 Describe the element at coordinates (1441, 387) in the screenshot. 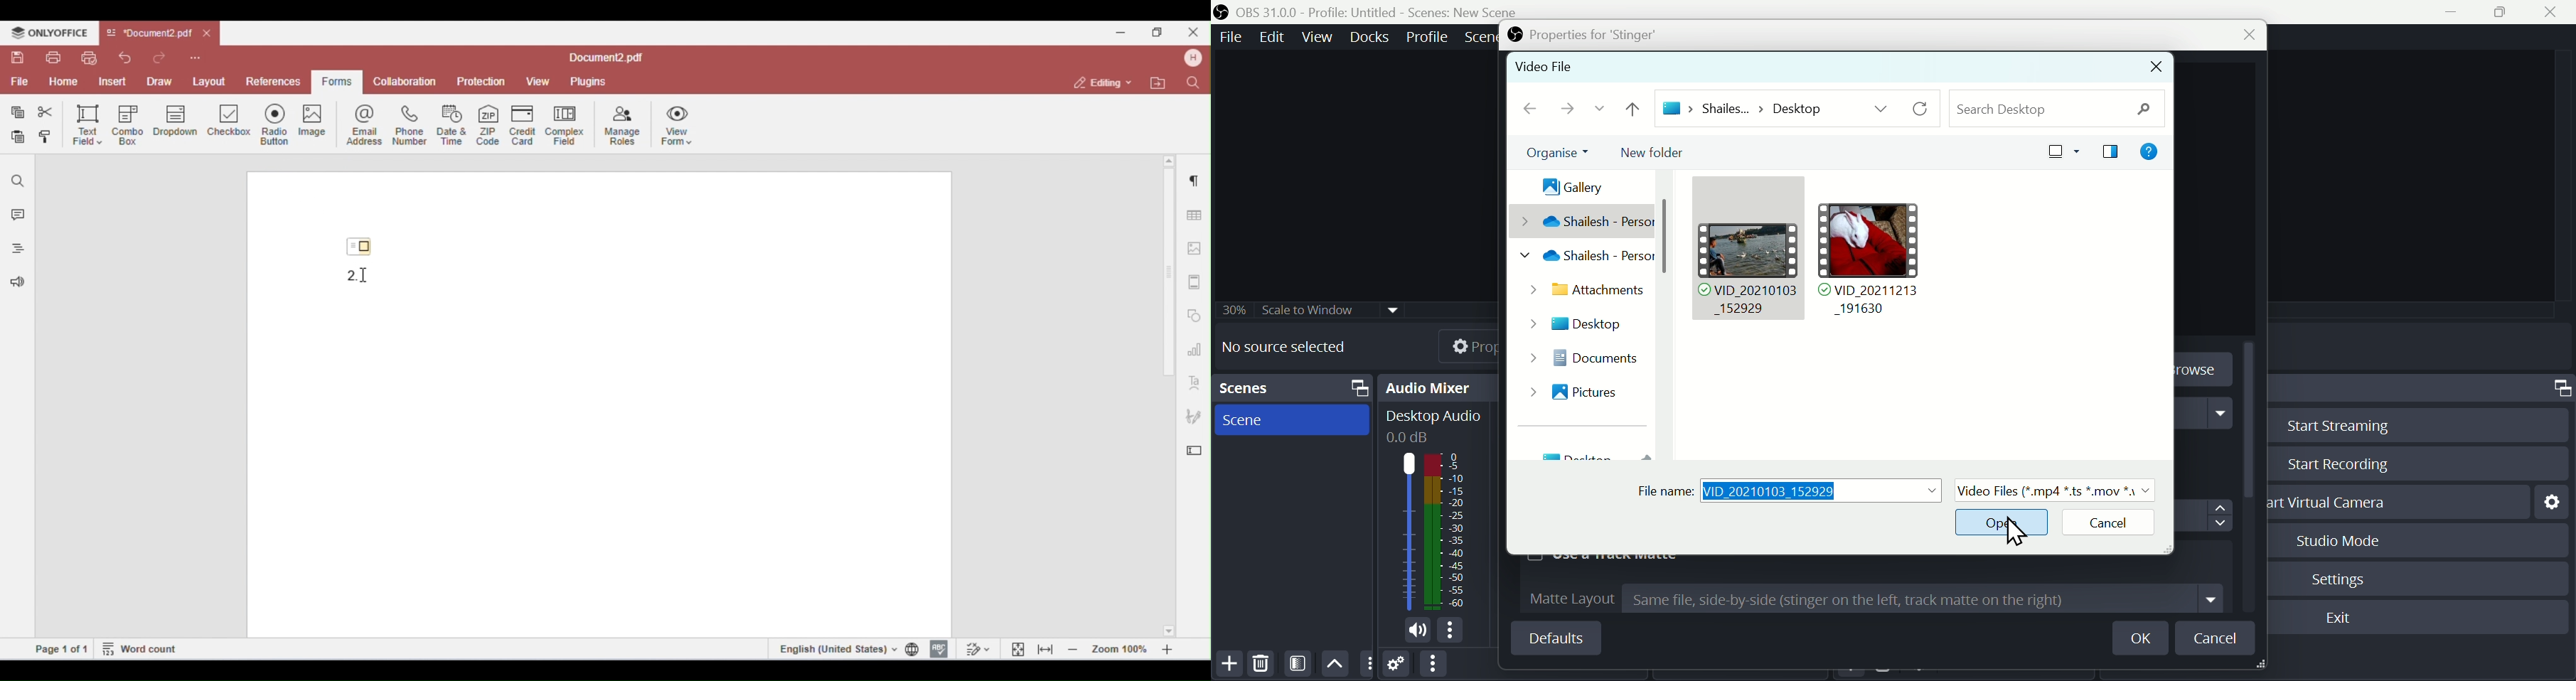

I see `Audio mixer` at that location.